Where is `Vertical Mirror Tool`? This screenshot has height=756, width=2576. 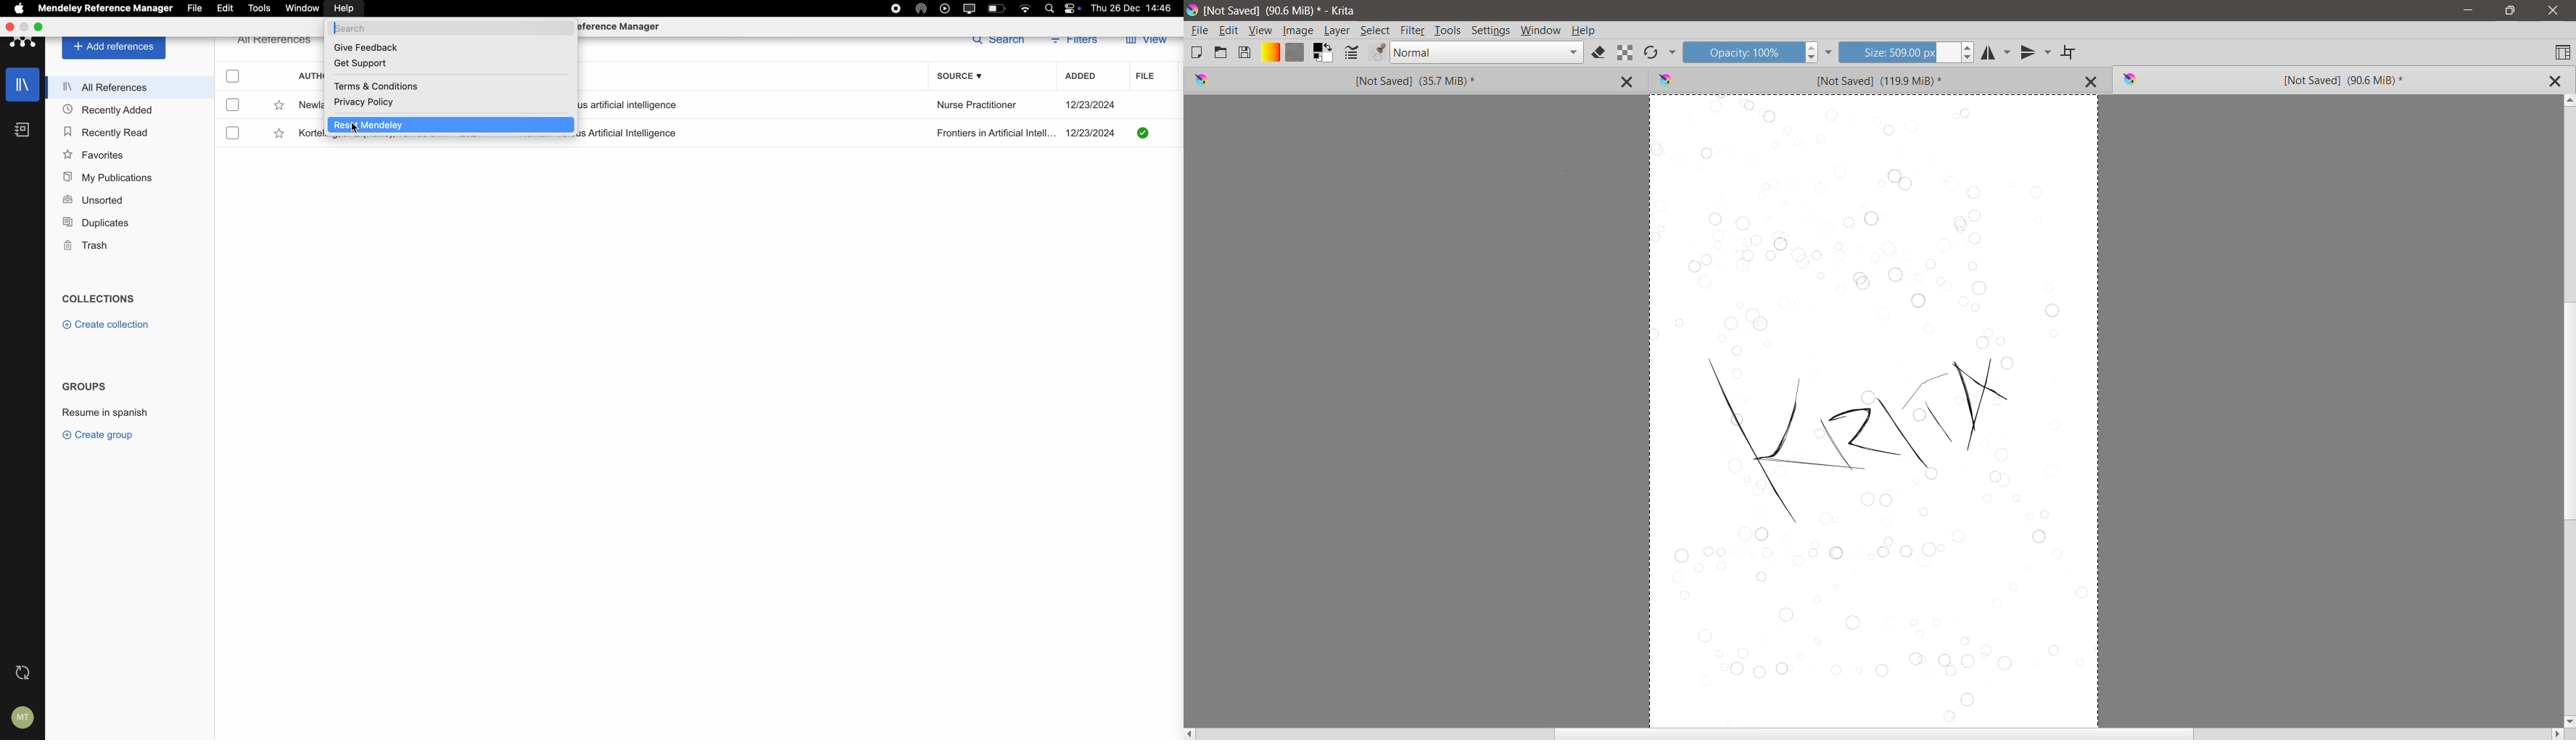
Vertical Mirror Tool is located at coordinates (2036, 52).